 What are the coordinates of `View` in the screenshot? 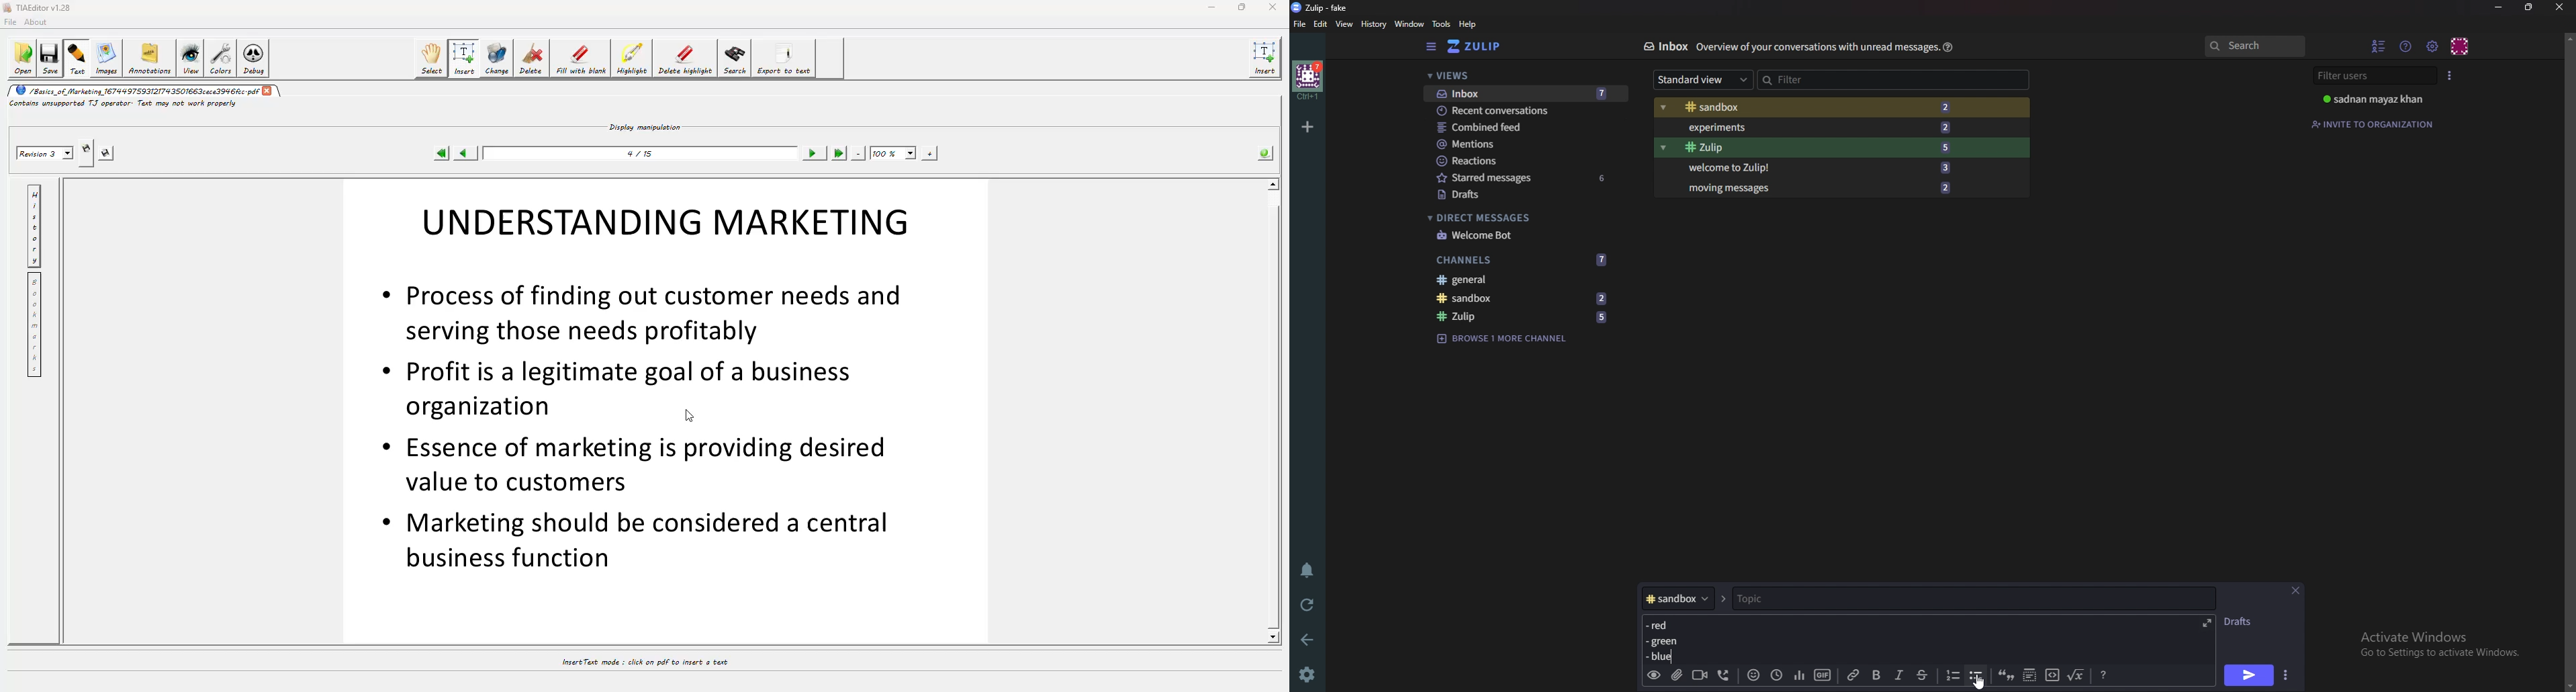 It's located at (1345, 25).